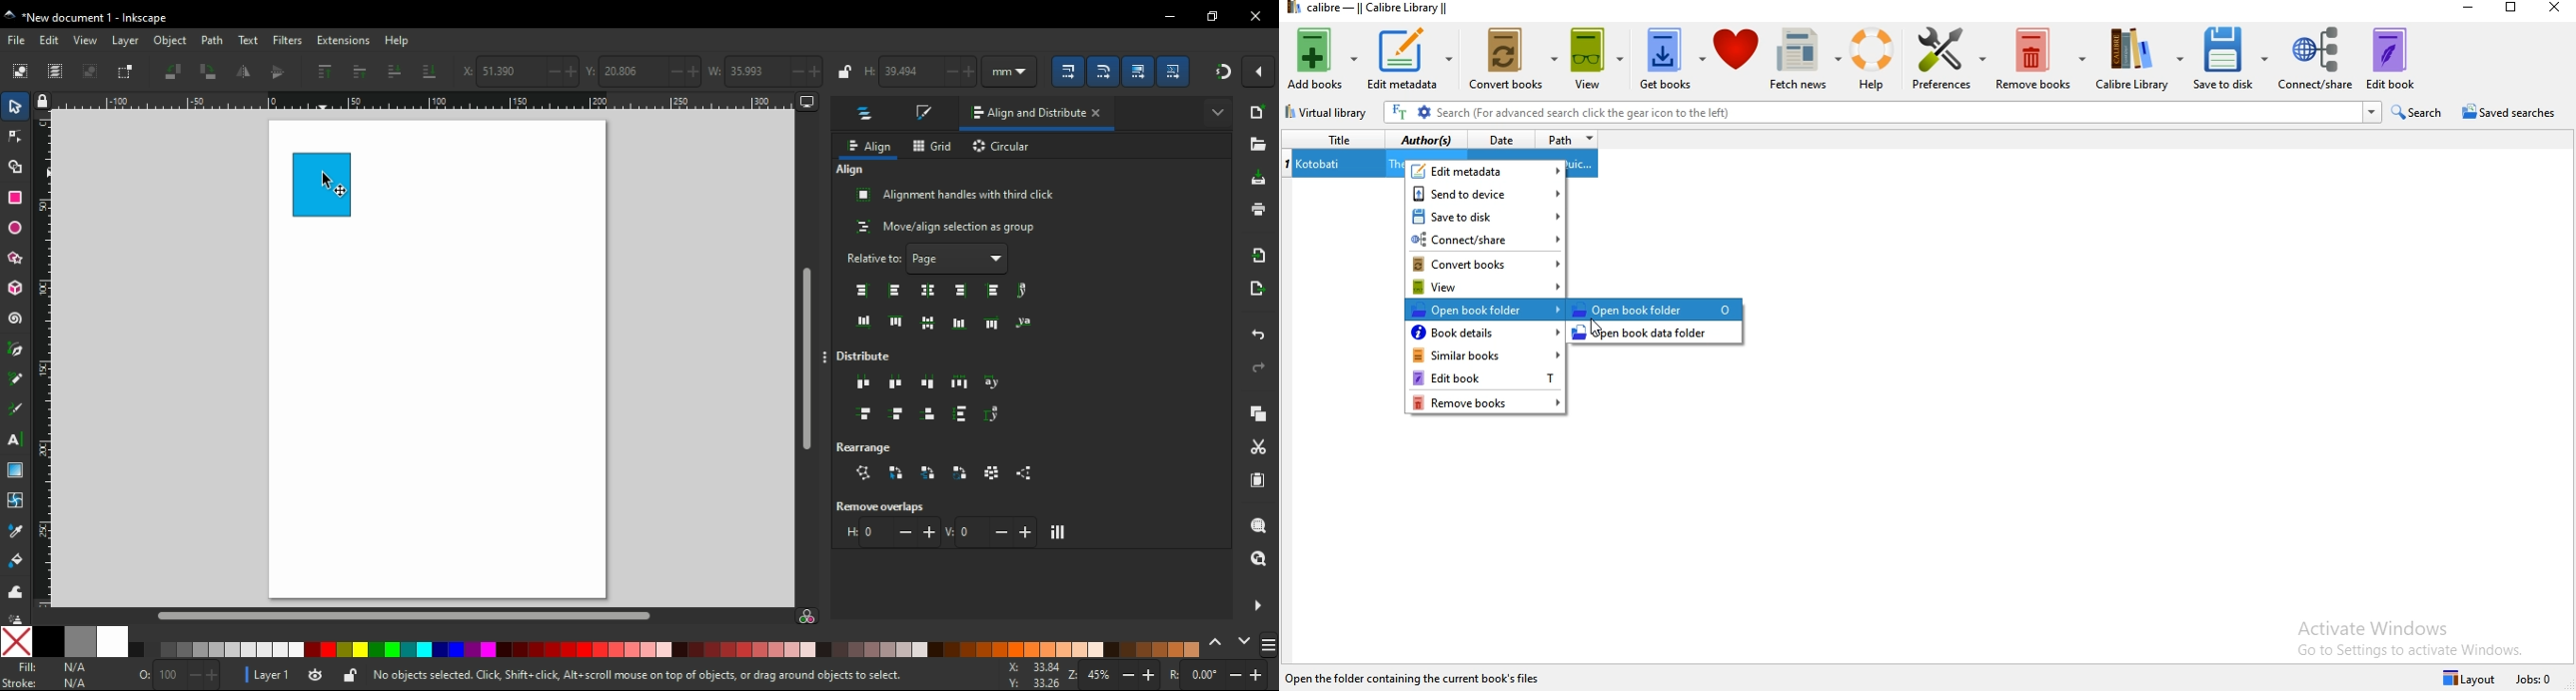  Describe the element at coordinates (423, 615) in the screenshot. I see `scroll bar` at that location.